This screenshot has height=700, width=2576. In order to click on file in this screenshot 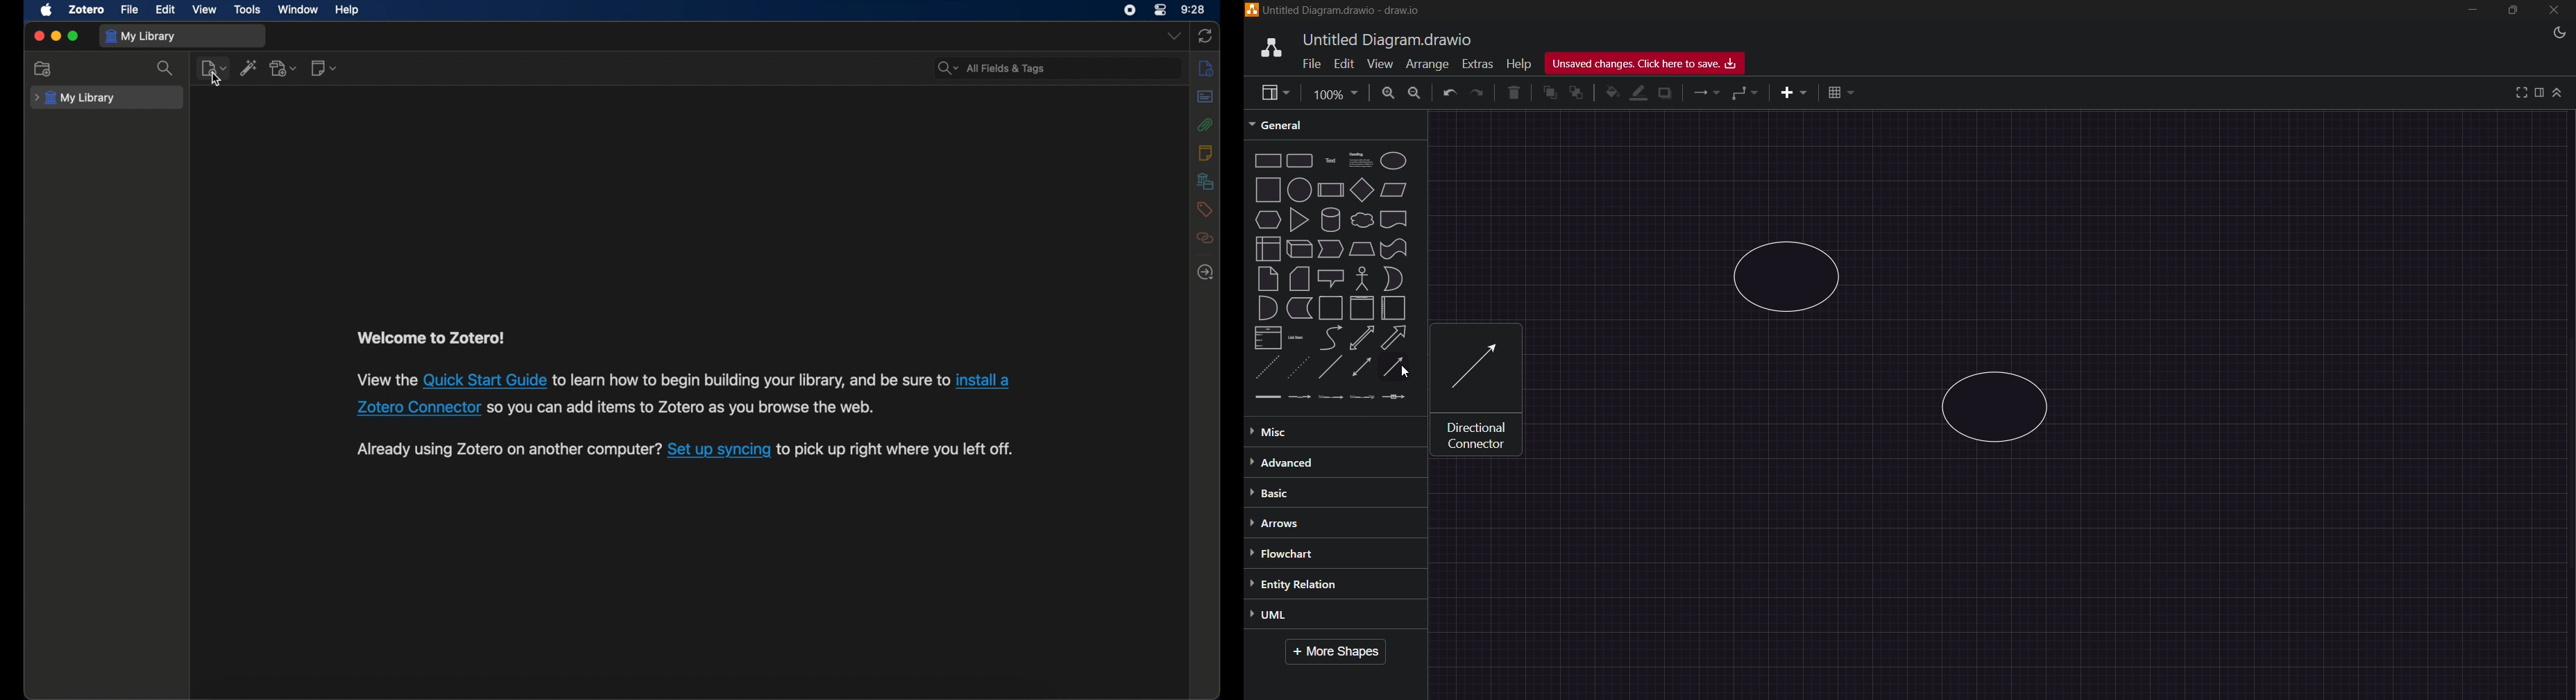, I will do `click(130, 10)`.